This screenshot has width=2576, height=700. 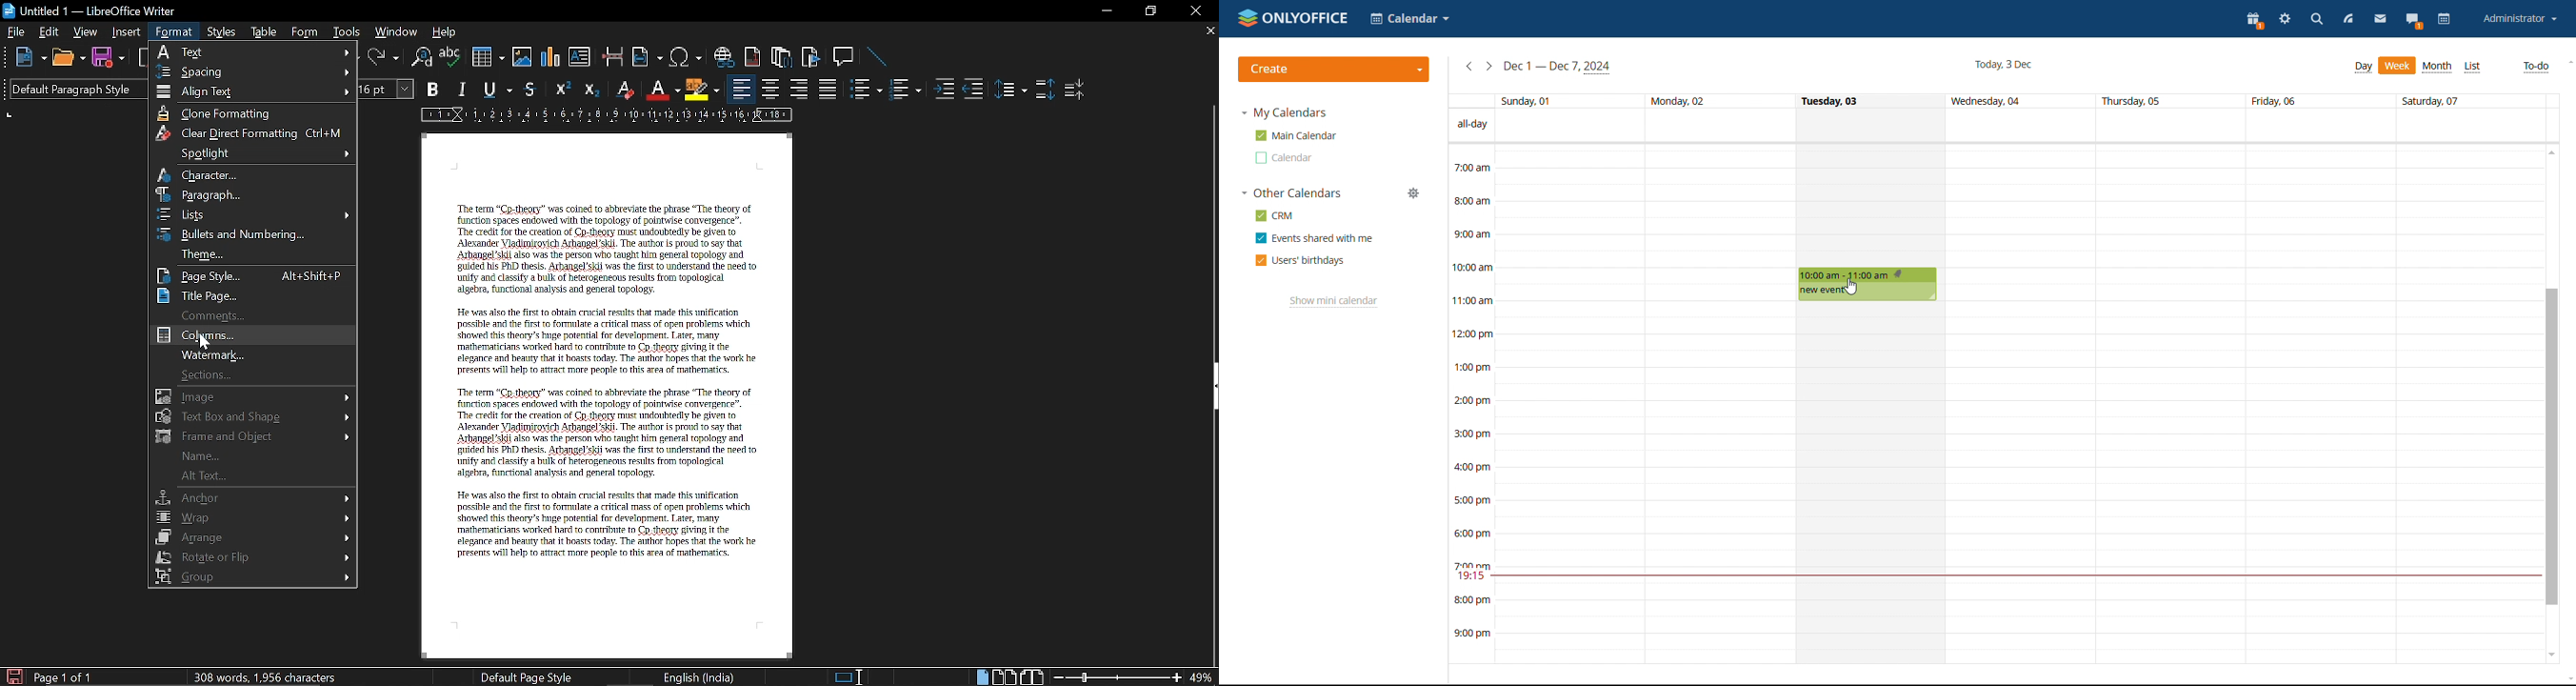 I want to click on The term “Cp. theory” was coined to abbreviate the phrase “The theory of
function spaces endowed wilh he 0poogy of polis convergence”.
The cri for the creston o Chery mos: doubly be given to
Alexander Vidmioyich Arba Sk. The acho is rod say that
Angell so ws he person who ug Him penal topology end
ued is PhD thesis. Abang Si ws the fs 0 understand the peed 0
nity 0d last blk of eeogeneus ets fom opogial.
alge, unctona analysis and general ology.

He vas isthe fire 1 bran croc esis oe ae his sficin
poesble 15 he ft o forme cre mae of oe peobie tich
hove this theey's ge pose for developraen. Li, may
he orkid ar Coit 0 C07 1
legance and bey ht i boas ody Th nthe pes a the work he
Terns i el 0 tact mare pele 0 his ee of hemi.

“The erm “Cp hy as cine 0 bret he phe “The theory of
function paces ended ih he opelogyof pf crave”.
The rh fo he cretion of Cp hee oe: ives he en
Alexander ifrrich Abang i. The who i roe 0 a thot
Abang 5 em te perm ho gh he neal pcos and
rd iP) hei, AChR en he rs 10 dra he ee 2
mity an classi a blk of eergeneons ests rom tpelogial
les, ineona analysis and general polo.

He vas isthe firs 10 brainer esis oe mae his scien
poesble 1 he ft o forme cre mae of oe poietic
hove this theey’s ge pose for developraen. Li, may
he orkid ar Cot oC 0 1
legance and bey ht i boas ody Th nthe Popes 3 the work he
Terns i el 0 tact mare pele 0 his ee of hemi., so click(x=615, y=406).